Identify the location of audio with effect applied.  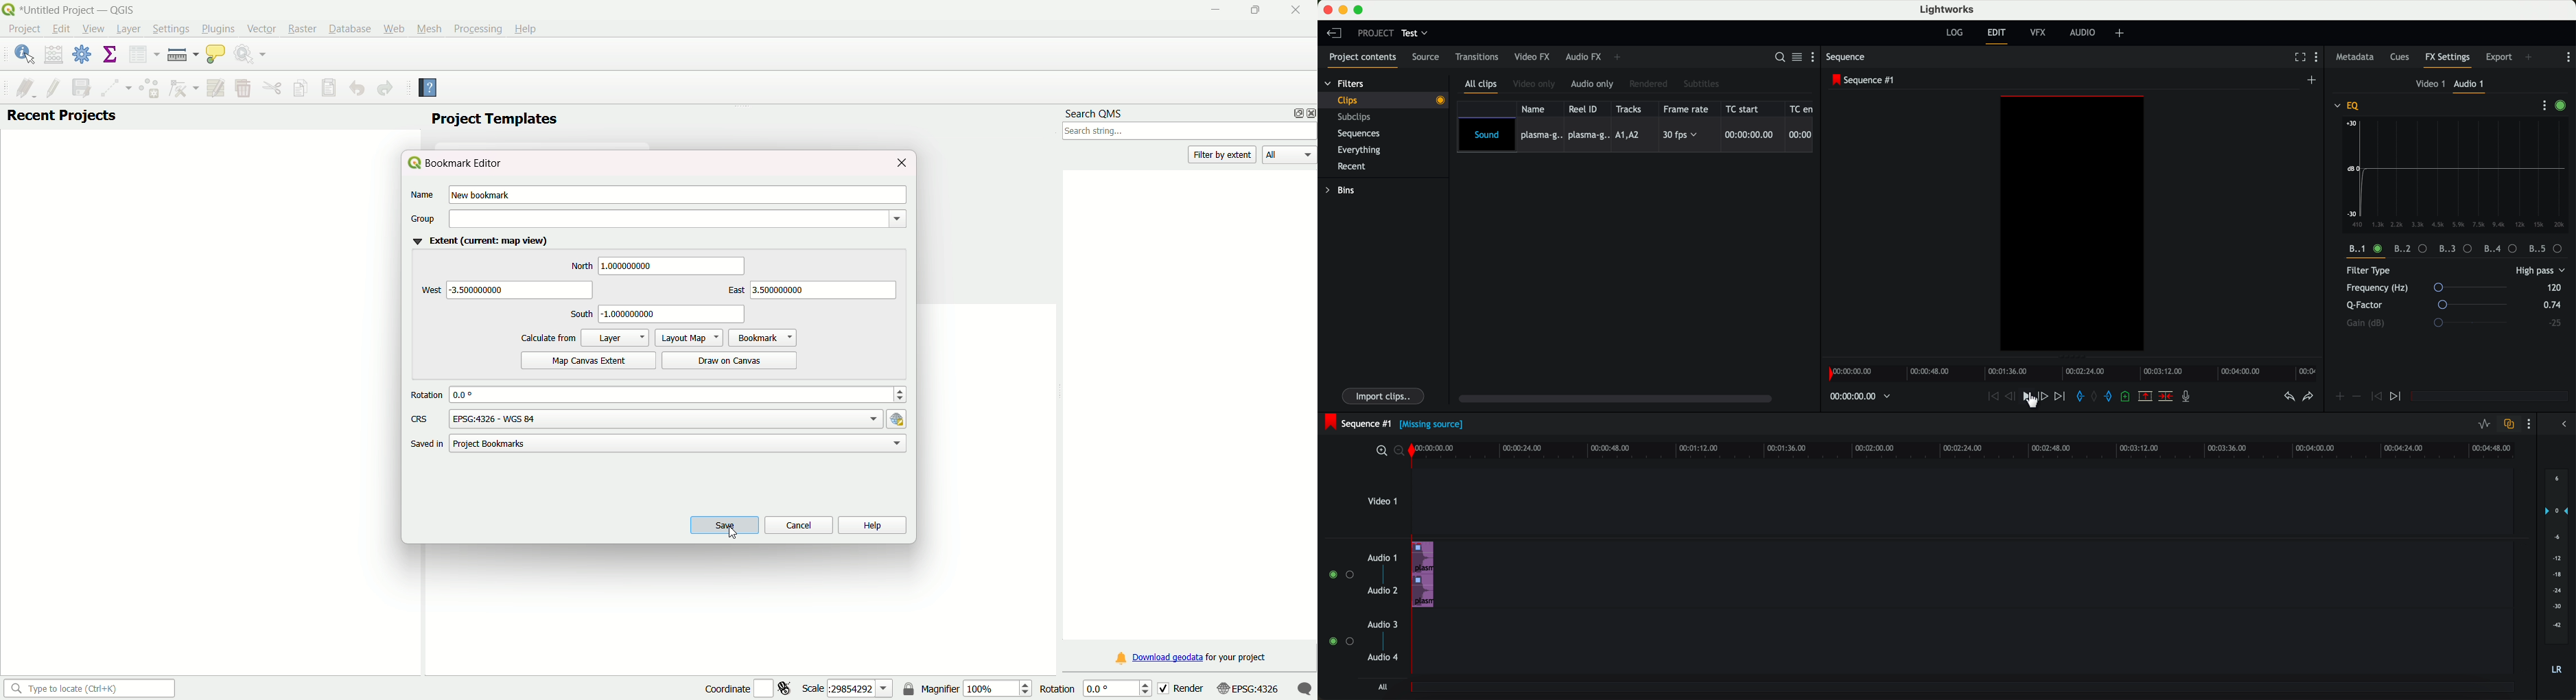
(1424, 574).